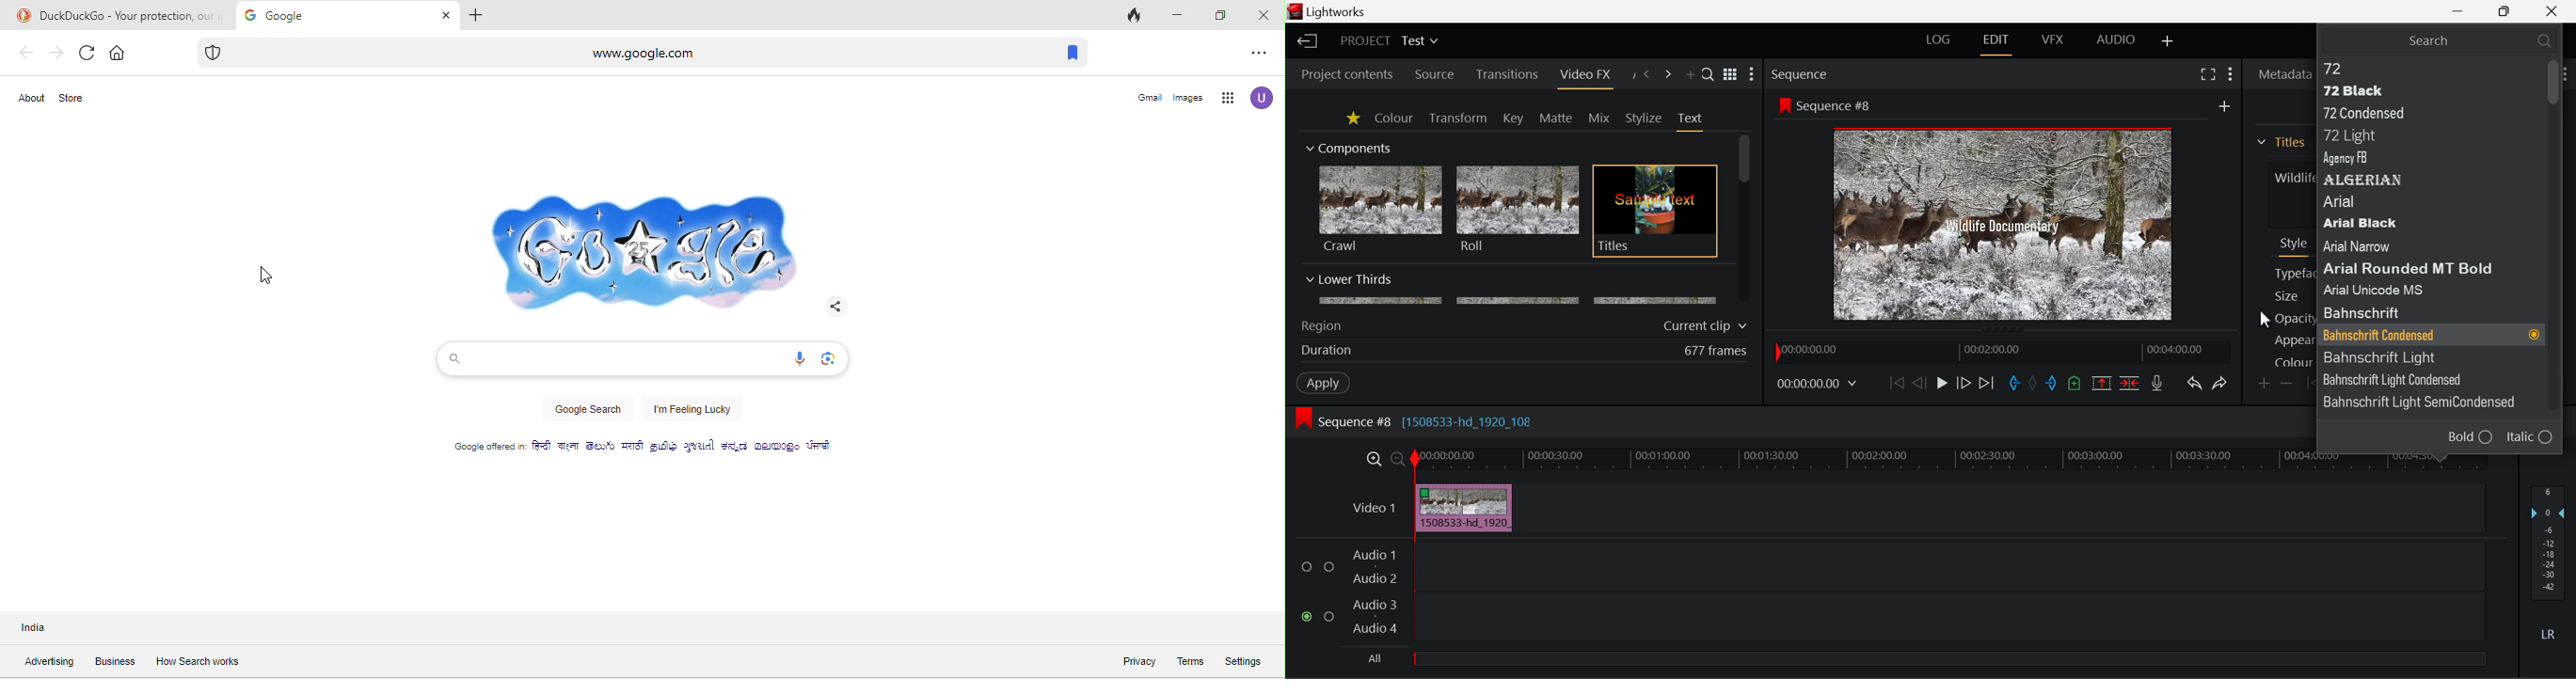 The image size is (2576, 700). What do you see at coordinates (1897, 384) in the screenshot?
I see `To Start` at bounding box center [1897, 384].